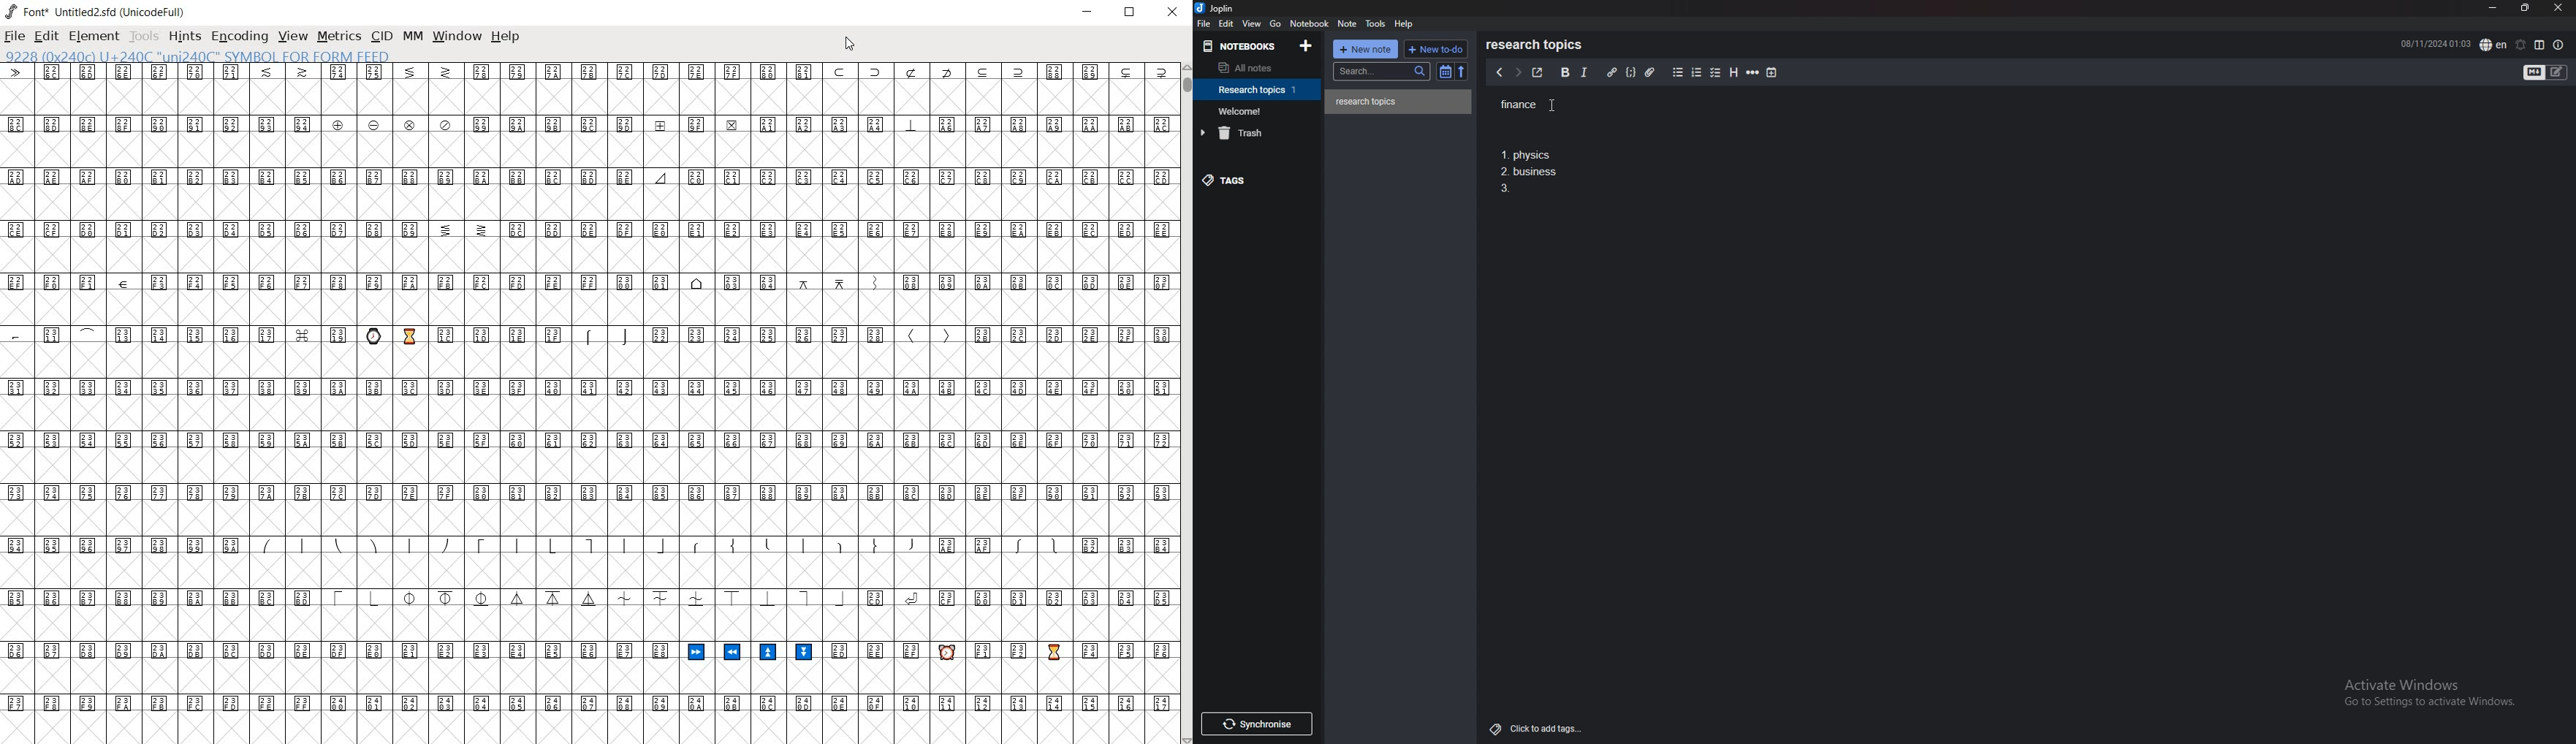  What do you see at coordinates (1541, 105) in the screenshot?
I see ` finance` at bounding box center [1541, 105].